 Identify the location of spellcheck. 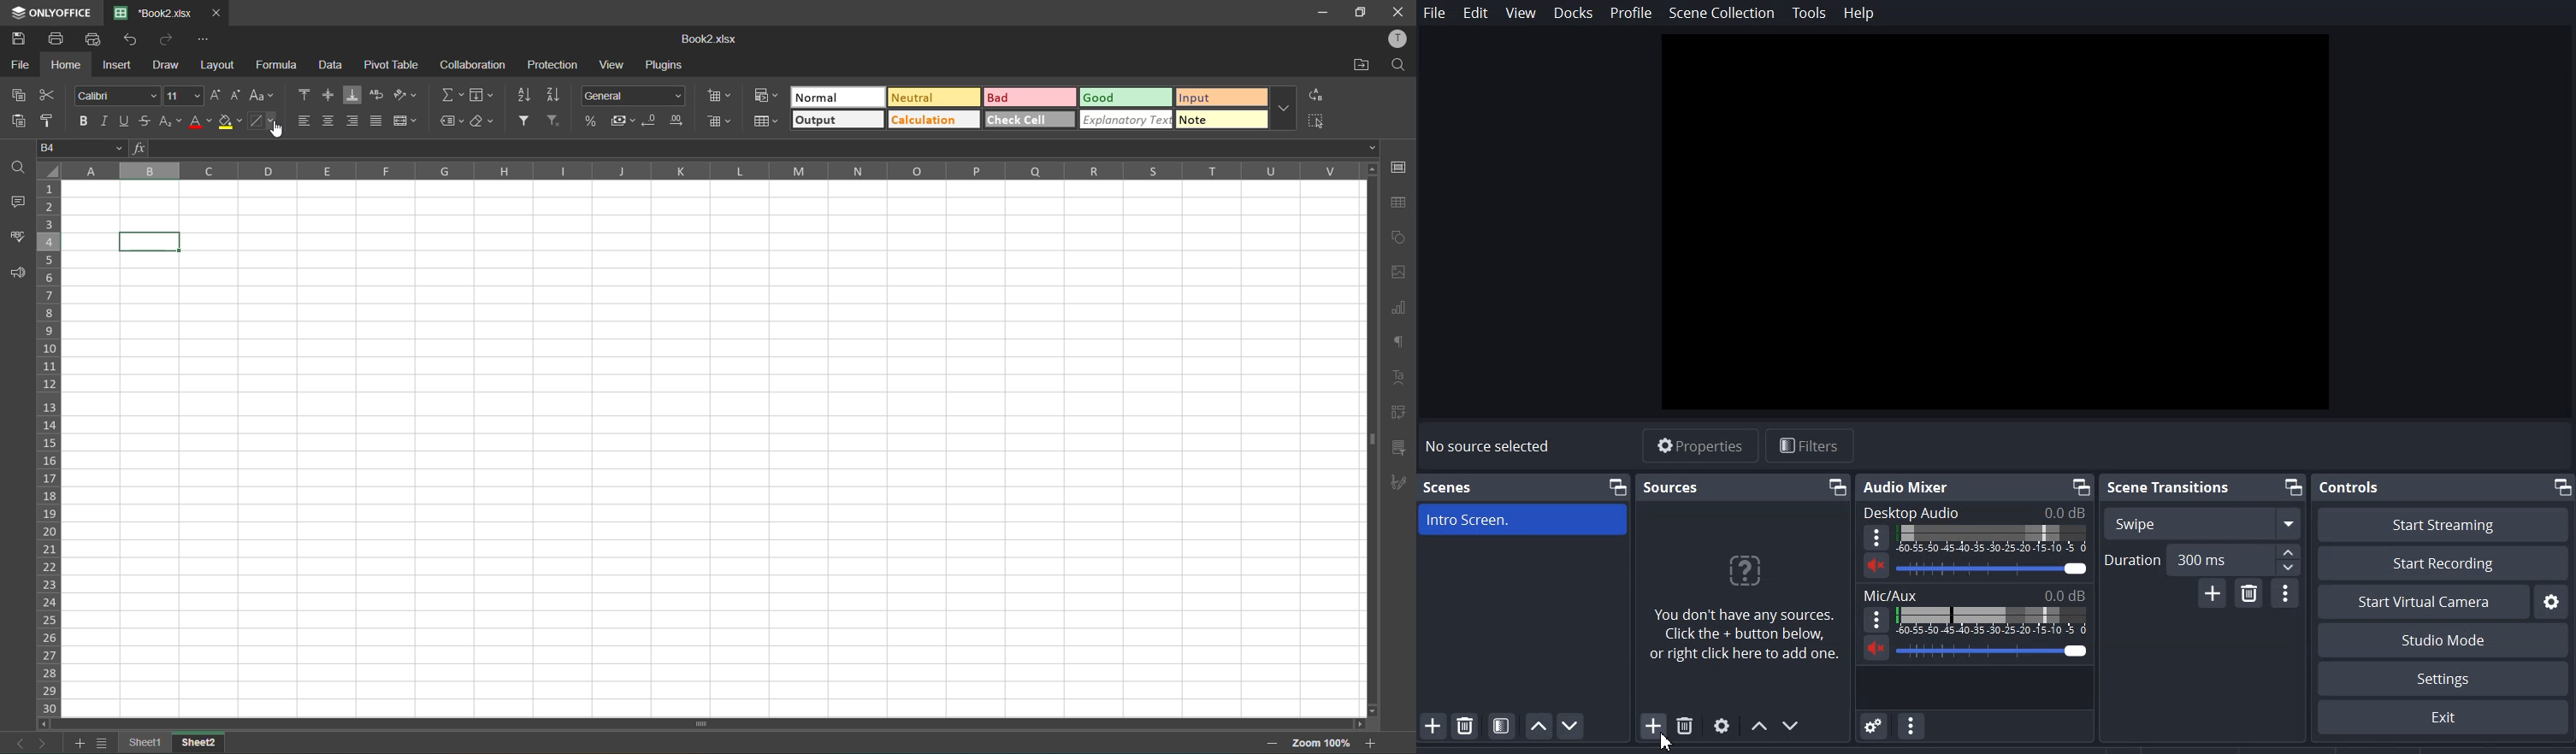
(15, 238).